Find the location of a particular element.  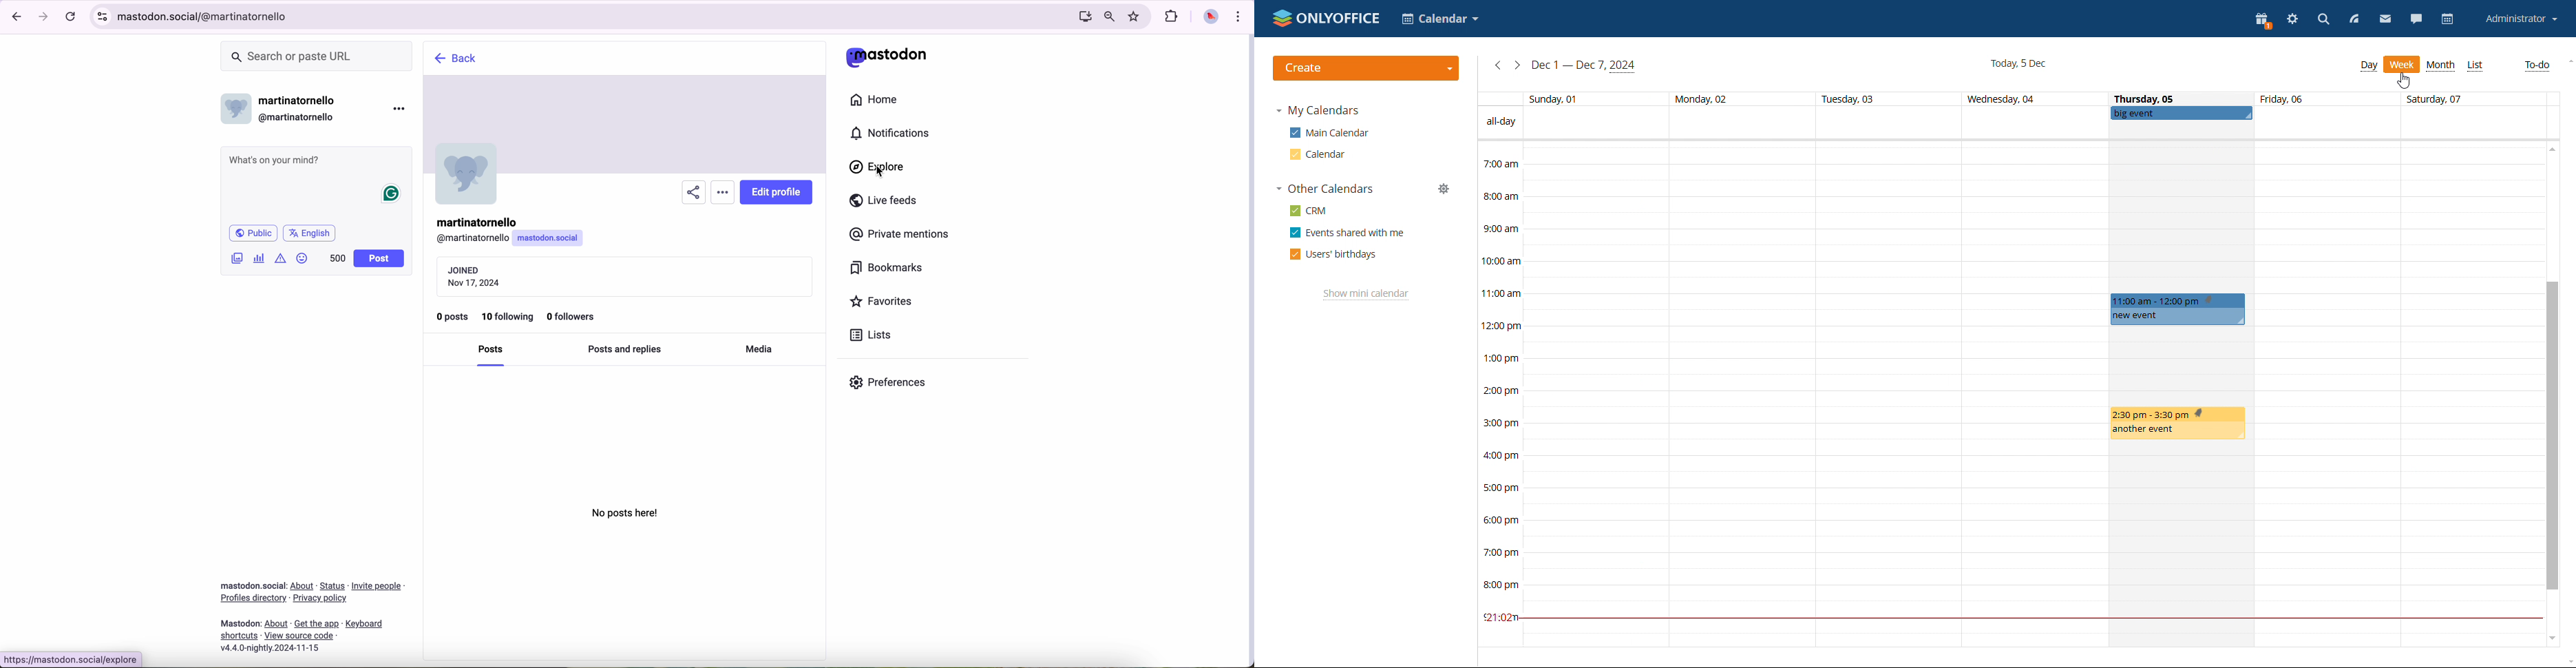

next week is located at coordinates (1517, 65).